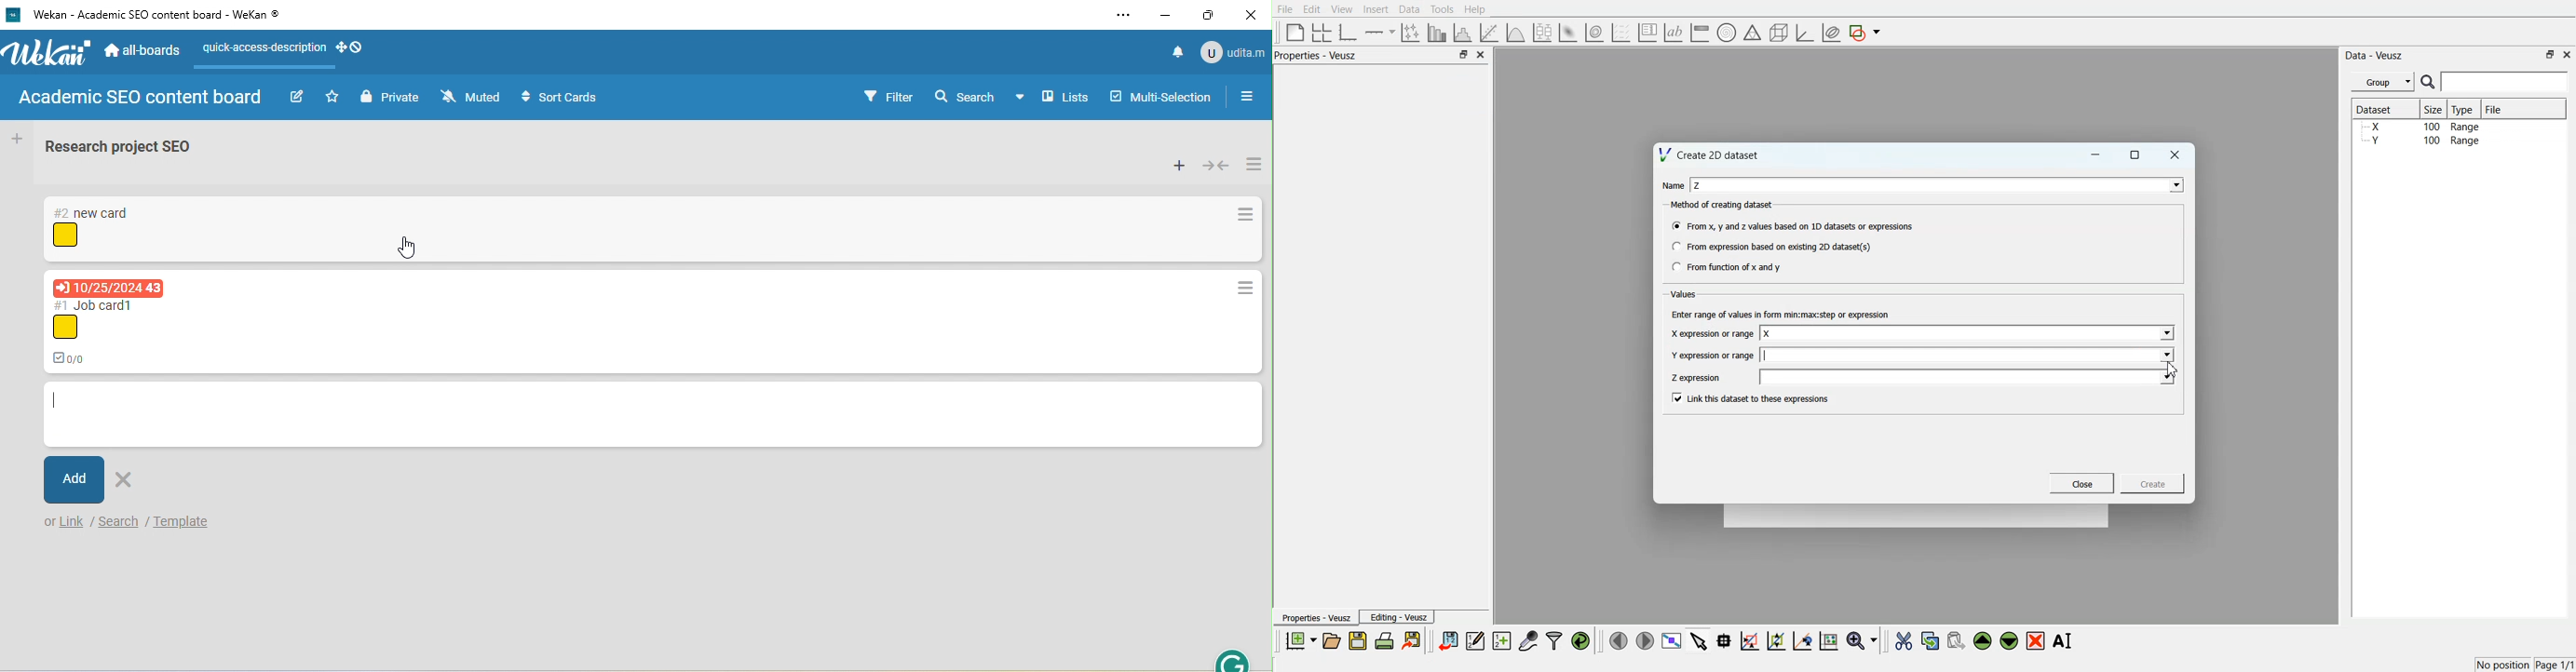 This screenshot has width=2576, height=672. What do you see at coordinates (1216, 166) in the screenshot?
I see `collapse` at bounding box center [1216, 166].